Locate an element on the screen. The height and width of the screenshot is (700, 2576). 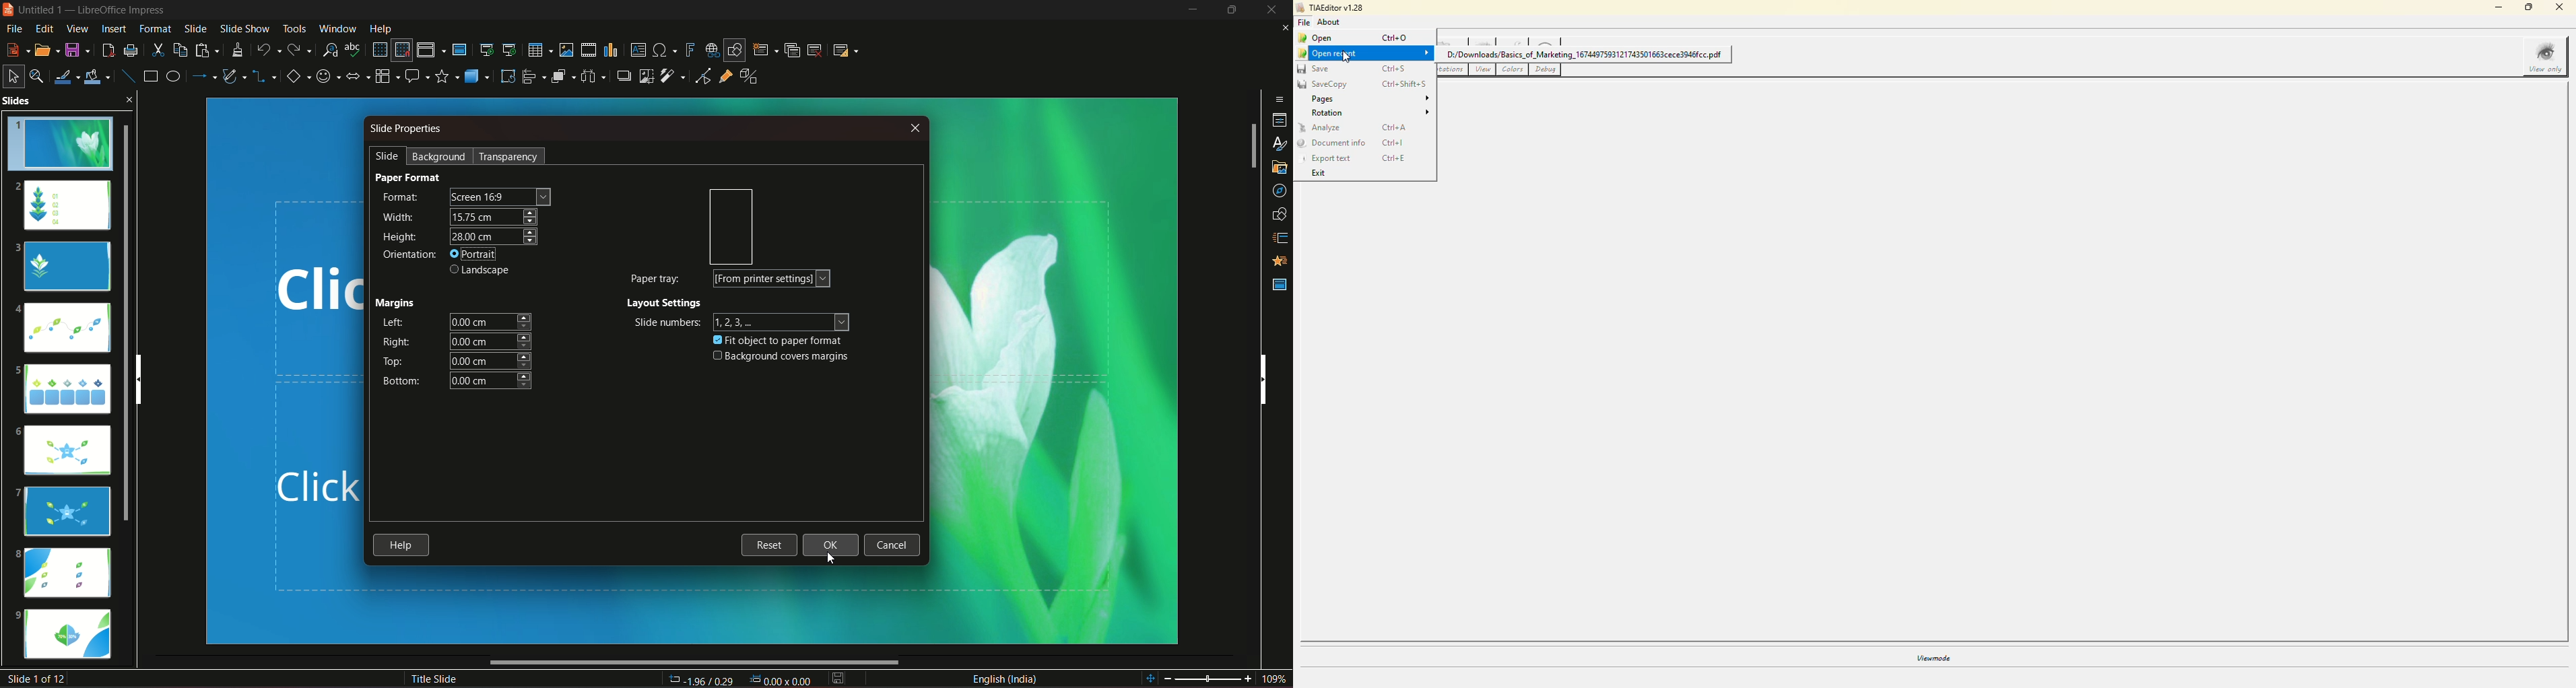
slide 3 is located at coordinates (66, 267).